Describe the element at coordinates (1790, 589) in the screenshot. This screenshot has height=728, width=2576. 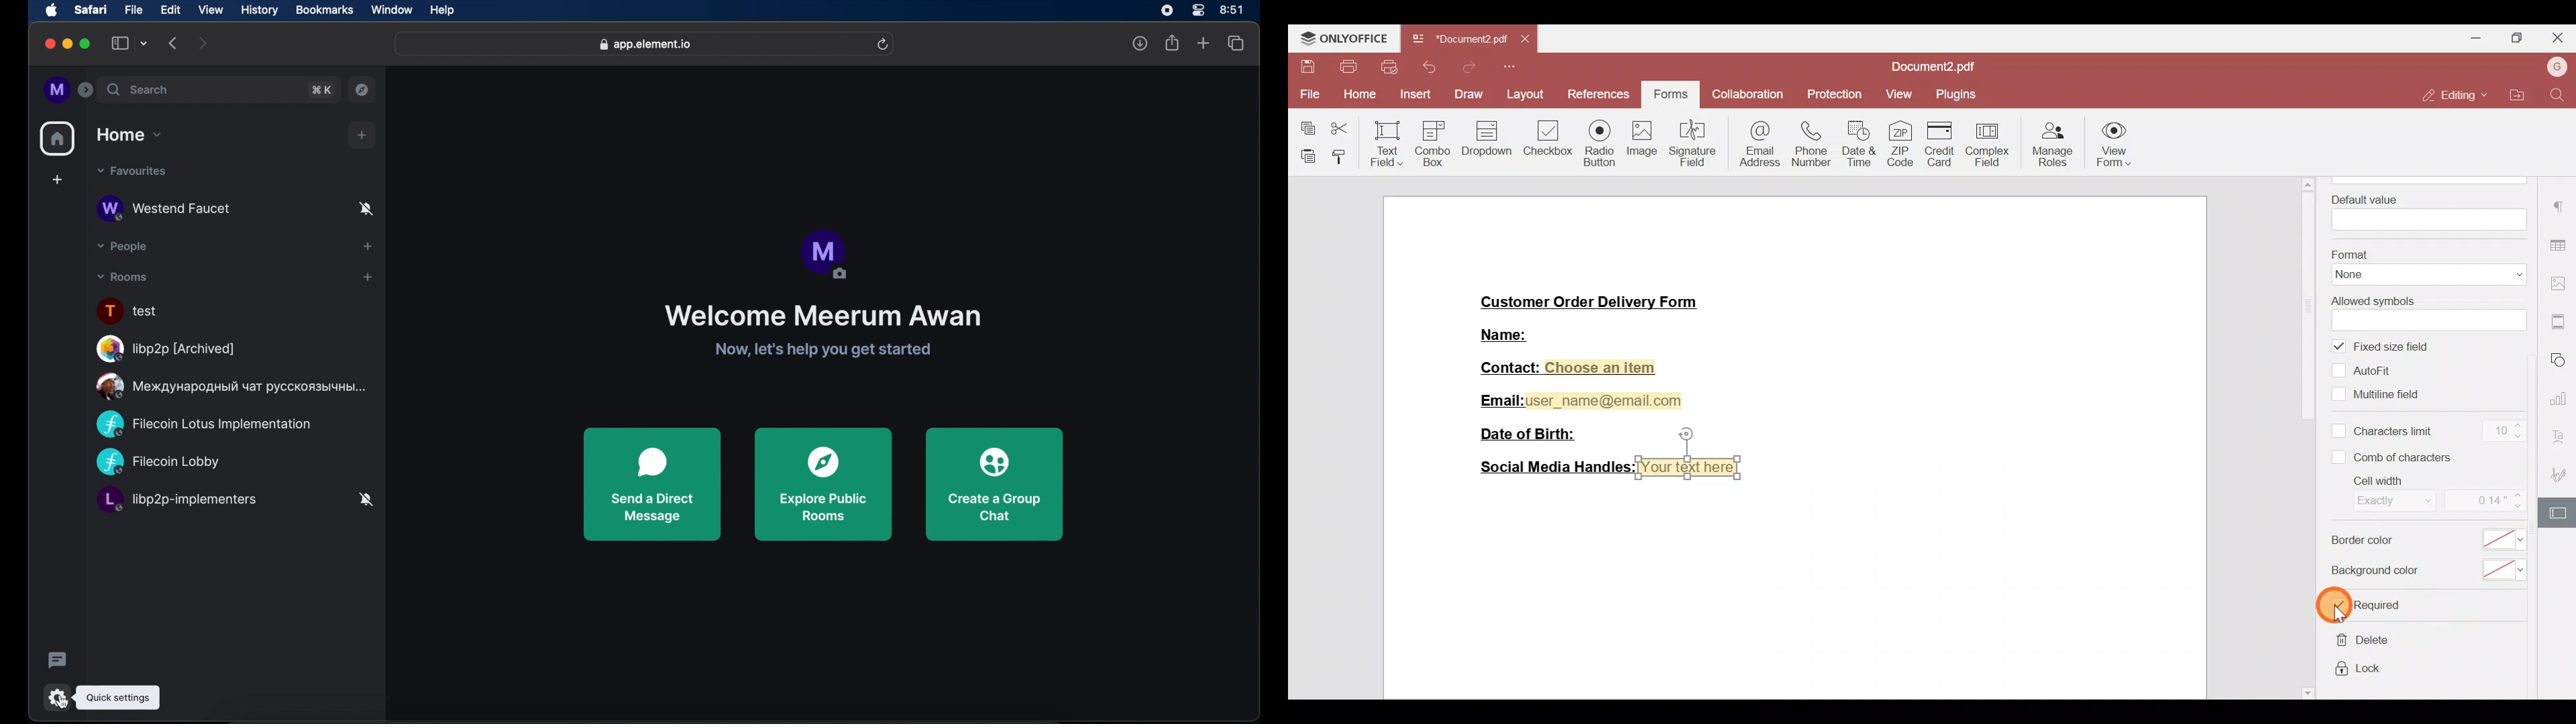
I see `Working area` at that location.